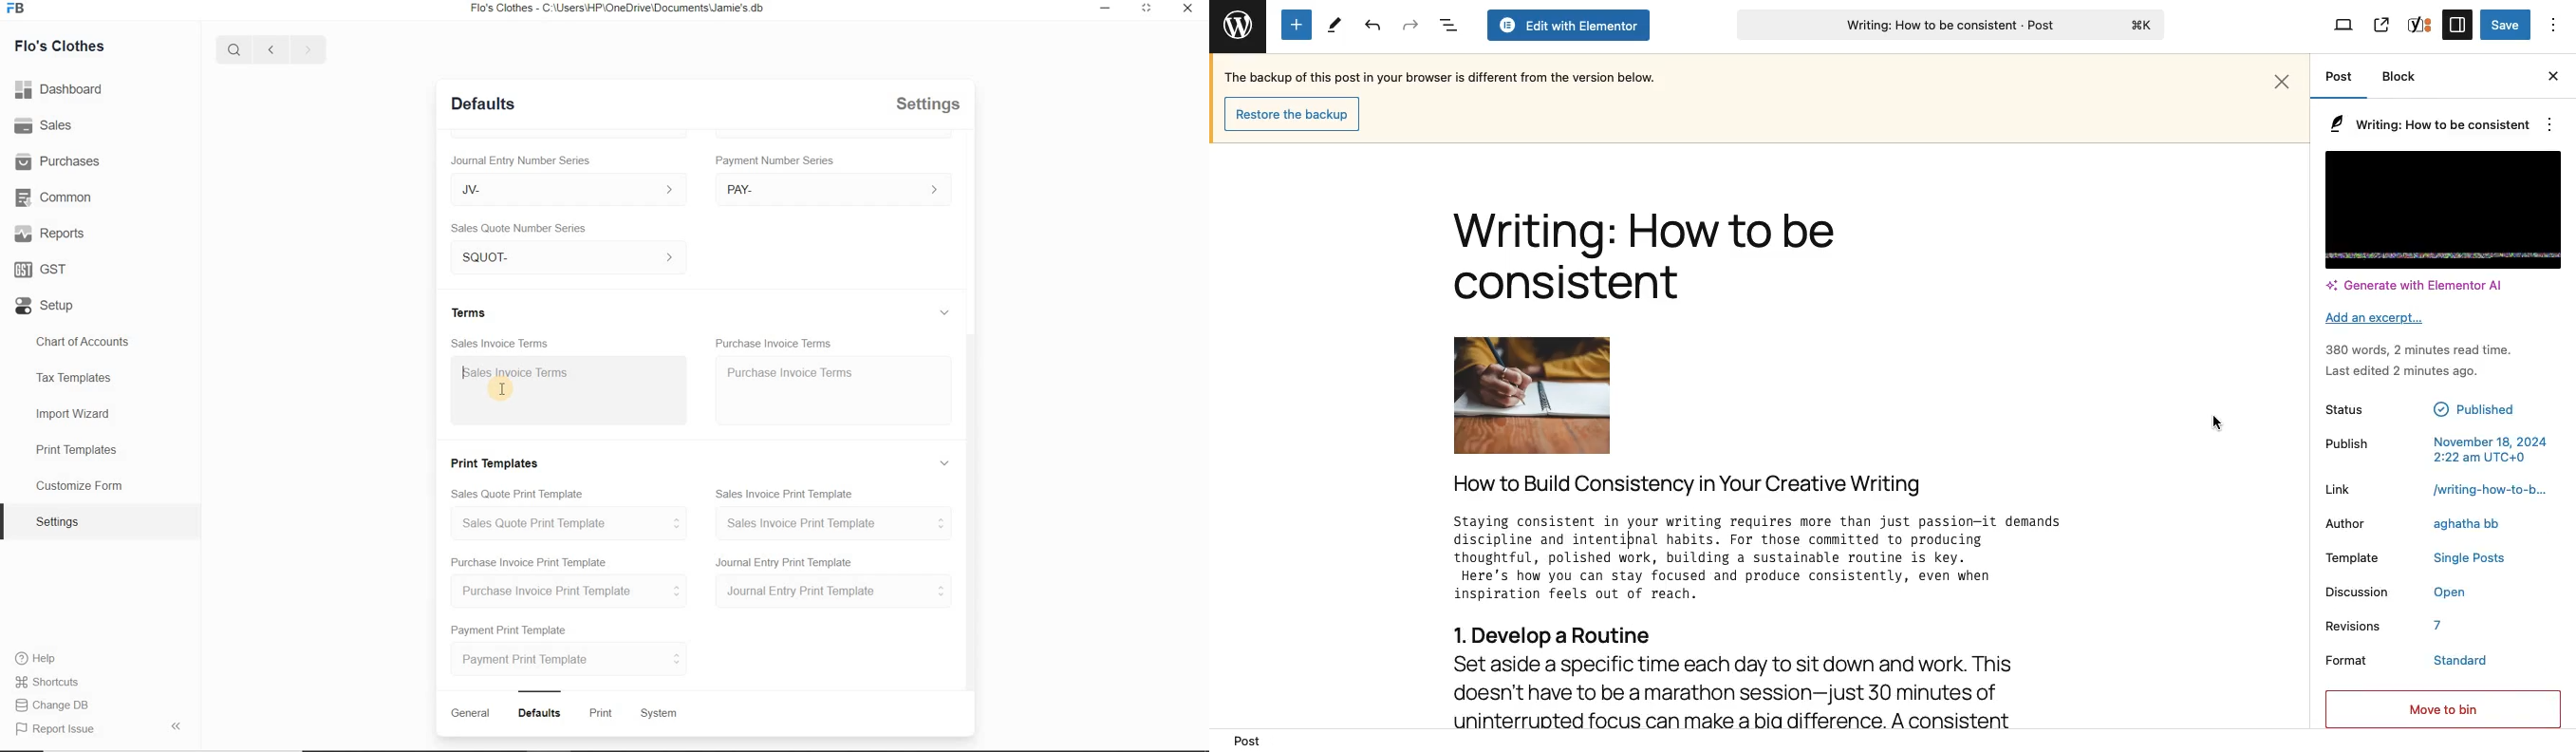 This screenshot has height=756, width=2576. What do you see at coordinates (519, 158) in the screenshot?
I see `Journal Entry Number Series` at bounding box center [519, 158].